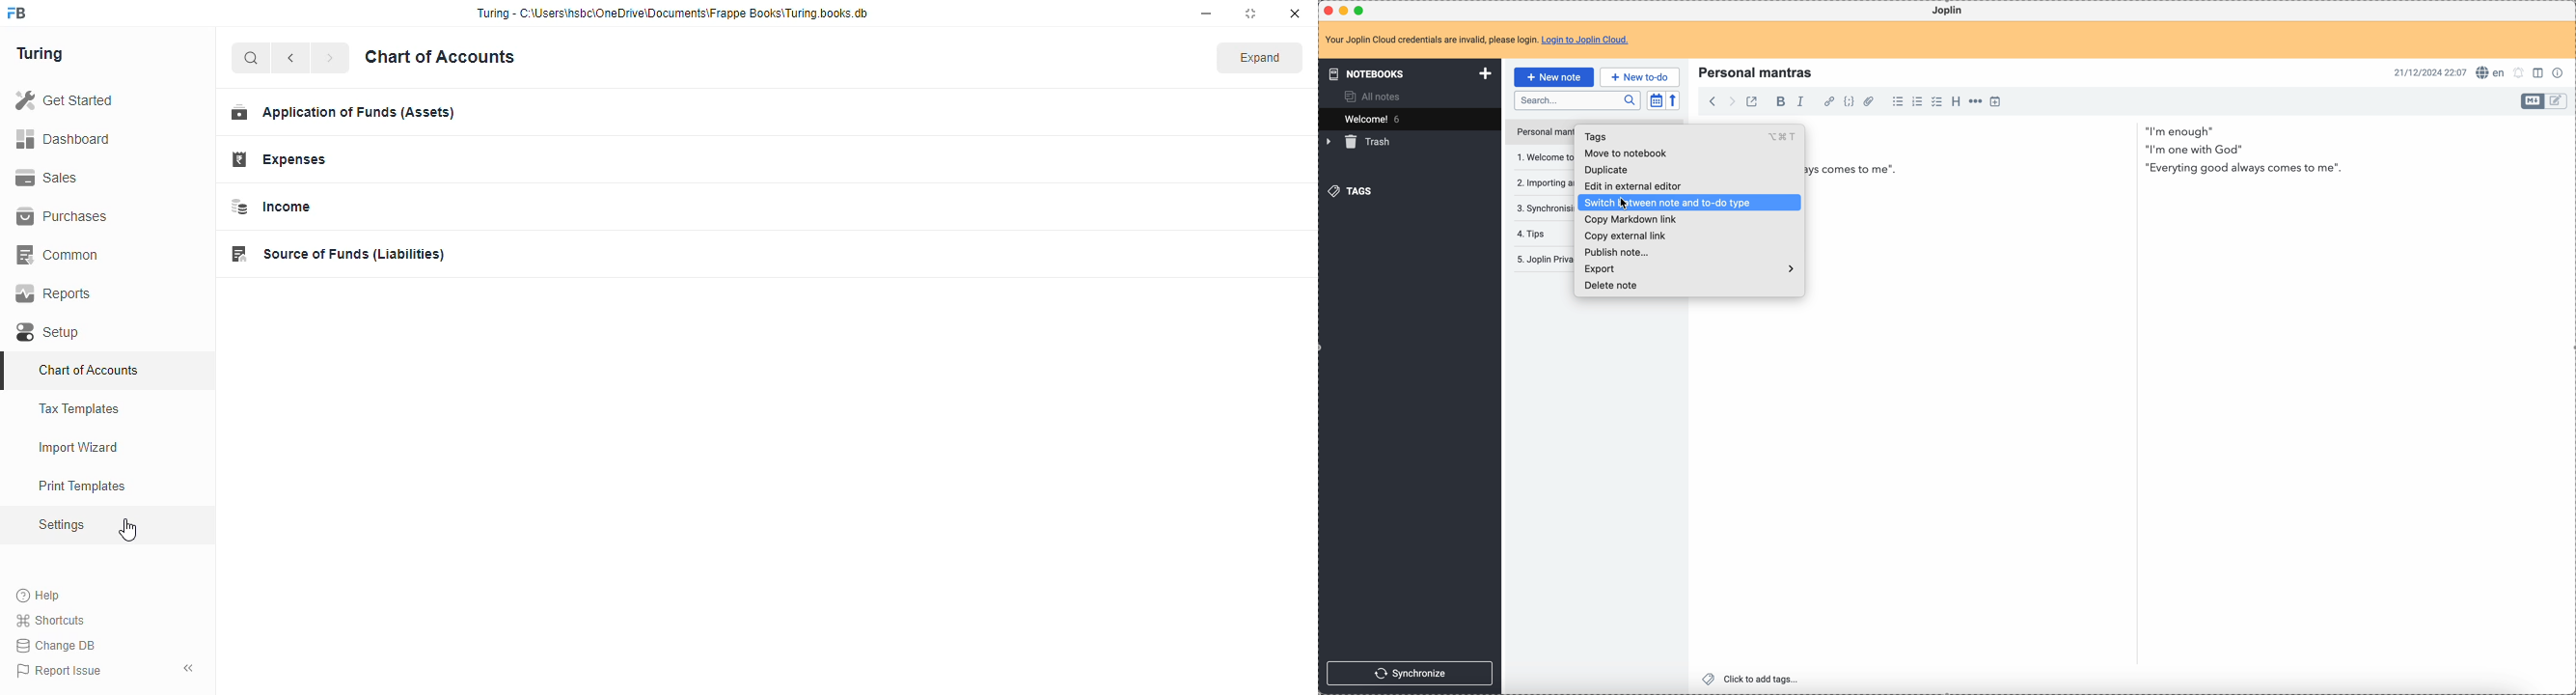  What do you see at coordinates (332, 58) in the screenshot?
I see `next` at bounding box center [332, 58].